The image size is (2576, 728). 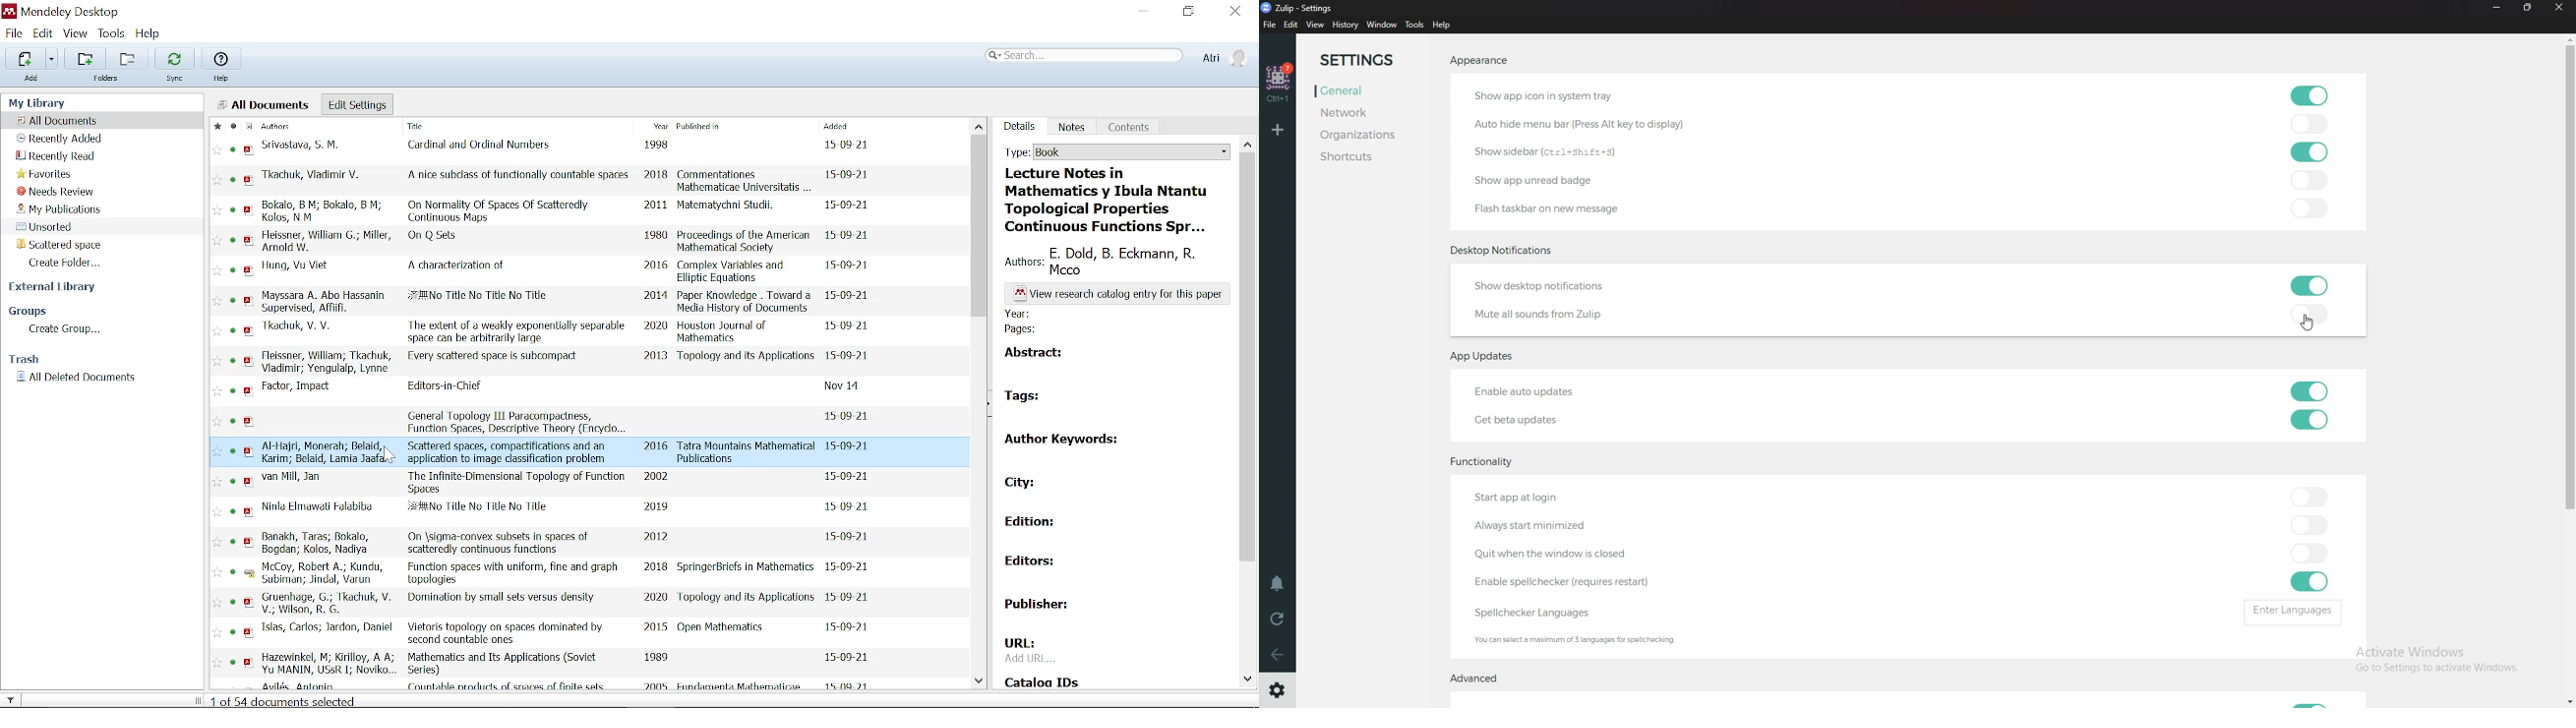 What do you see at coordinates (1546, 314) in the screenshot?
I see `Mute all sounds from Zulip` at bounding box center [1546, 314].